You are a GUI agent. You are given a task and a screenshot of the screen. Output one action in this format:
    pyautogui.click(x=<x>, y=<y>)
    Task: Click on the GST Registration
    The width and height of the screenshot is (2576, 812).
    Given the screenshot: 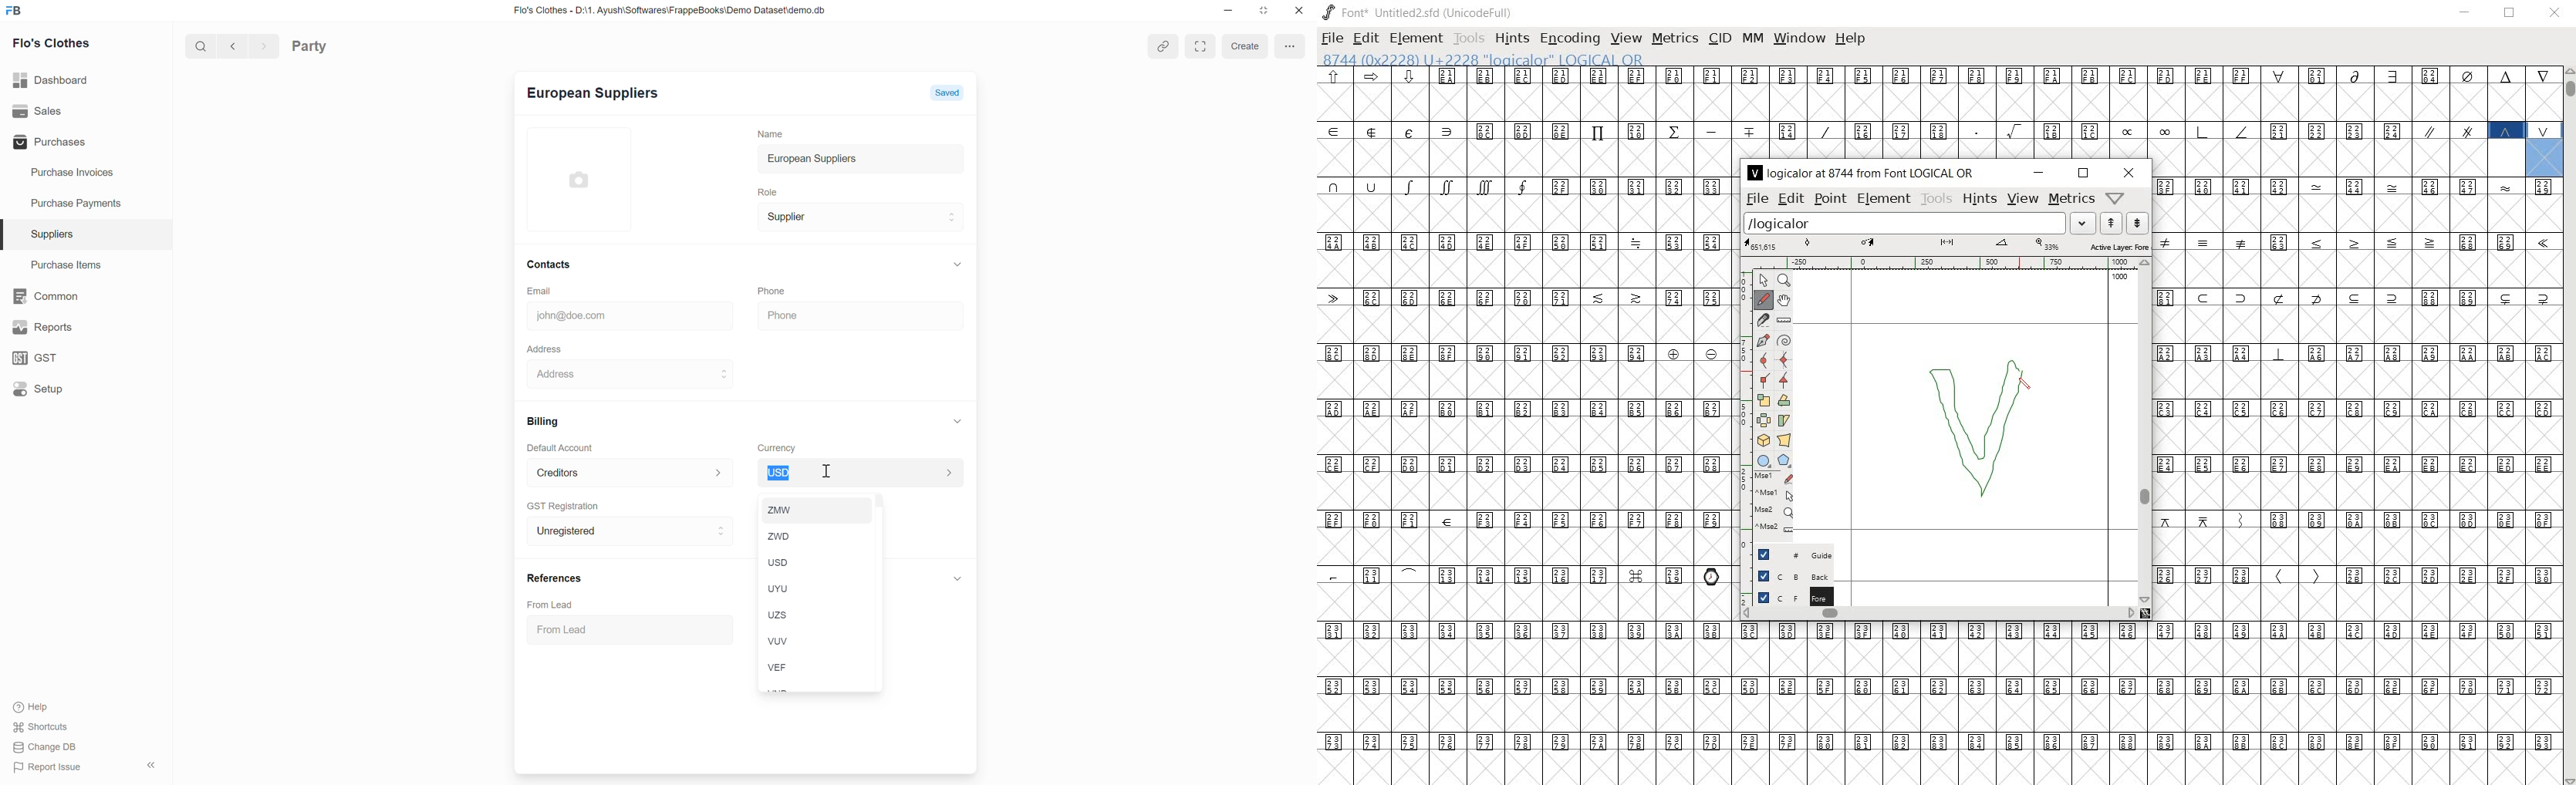 What is the action you would take?
    pyautogui.click(x=569, y=505)
    